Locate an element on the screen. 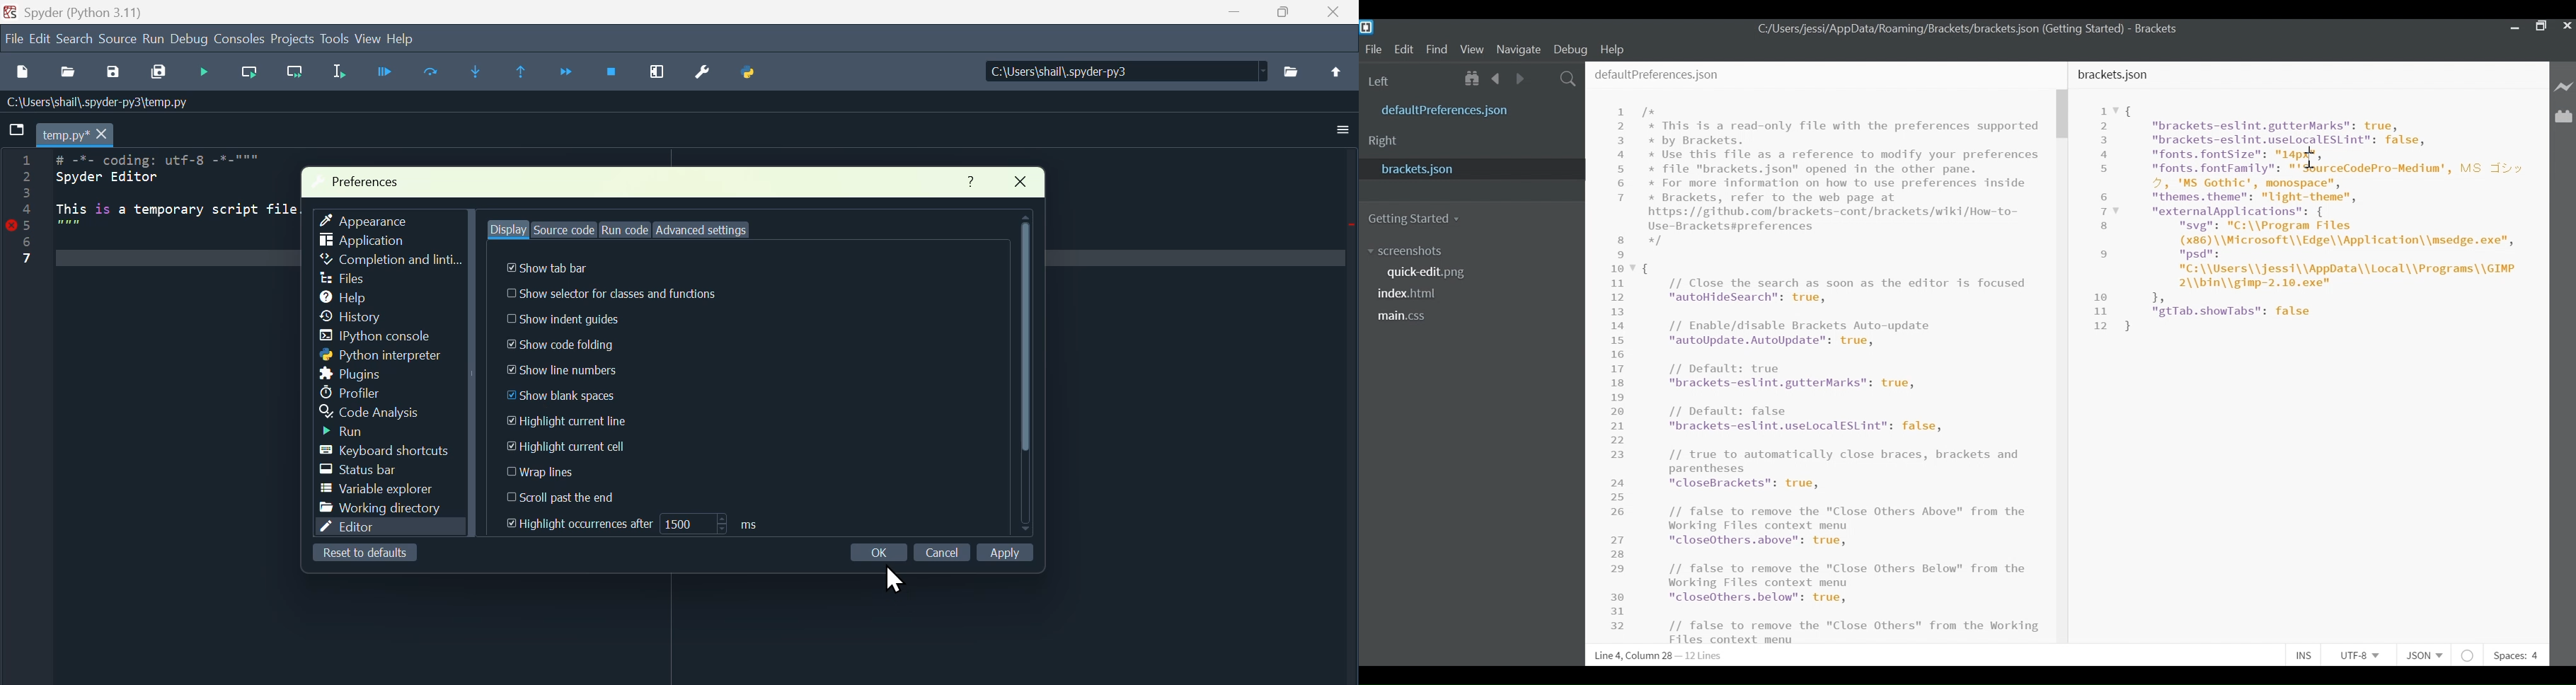 This screenshot has width=2576, height=700. Run code is located at coordinates (626, 229).